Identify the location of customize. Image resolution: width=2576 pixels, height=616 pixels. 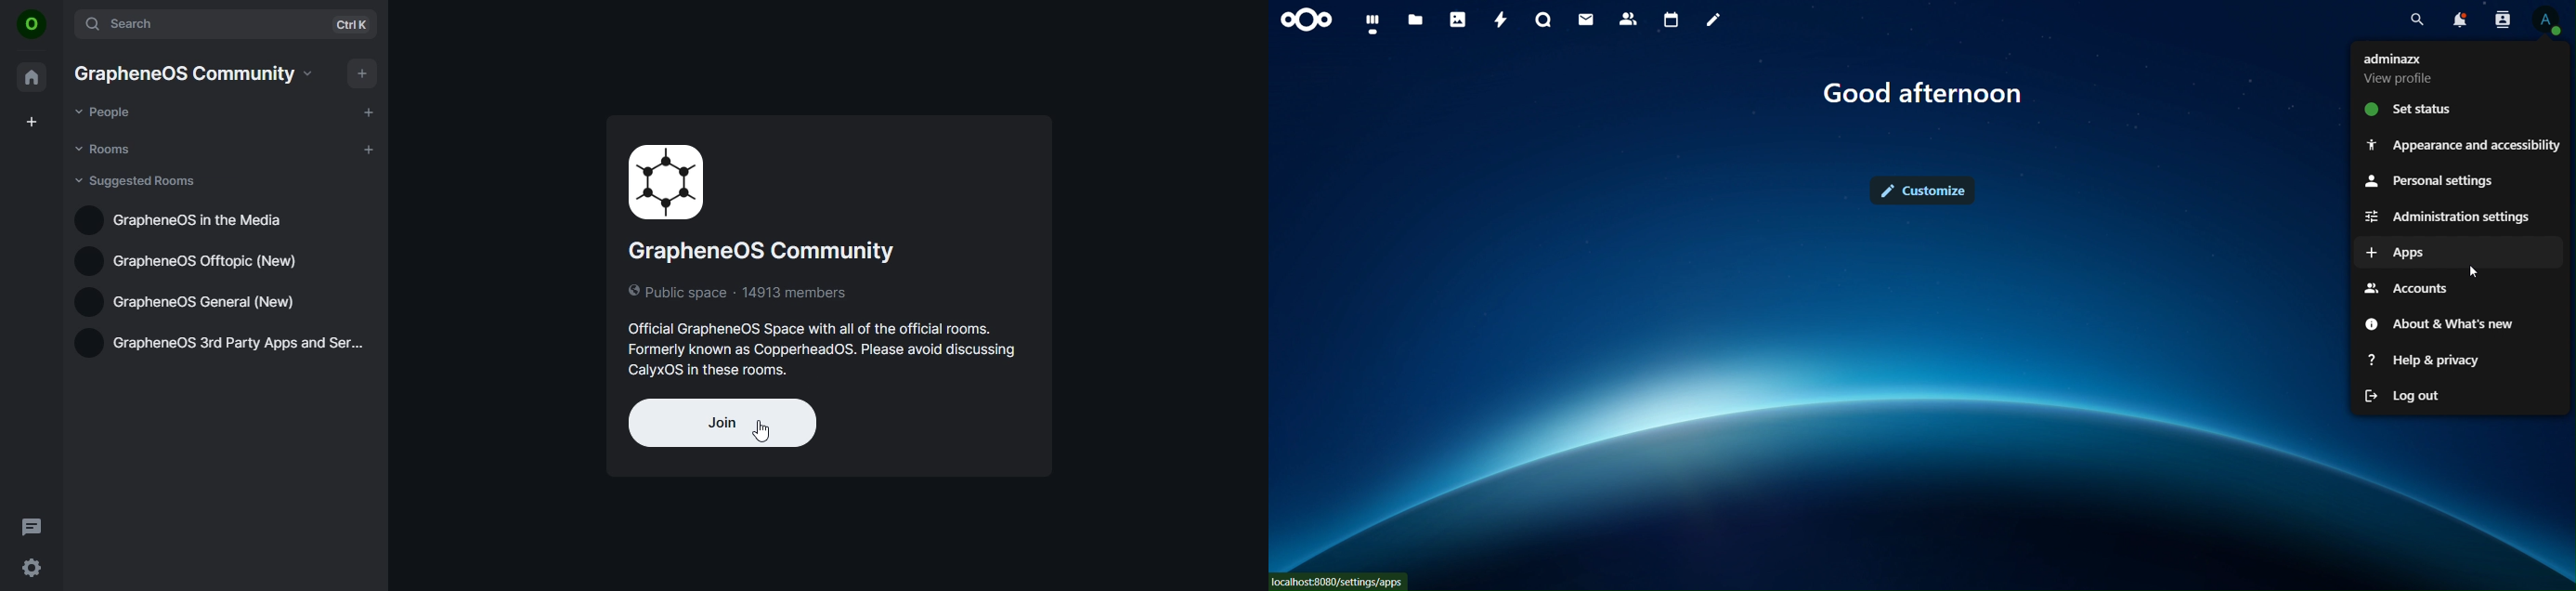
(1927, 188).